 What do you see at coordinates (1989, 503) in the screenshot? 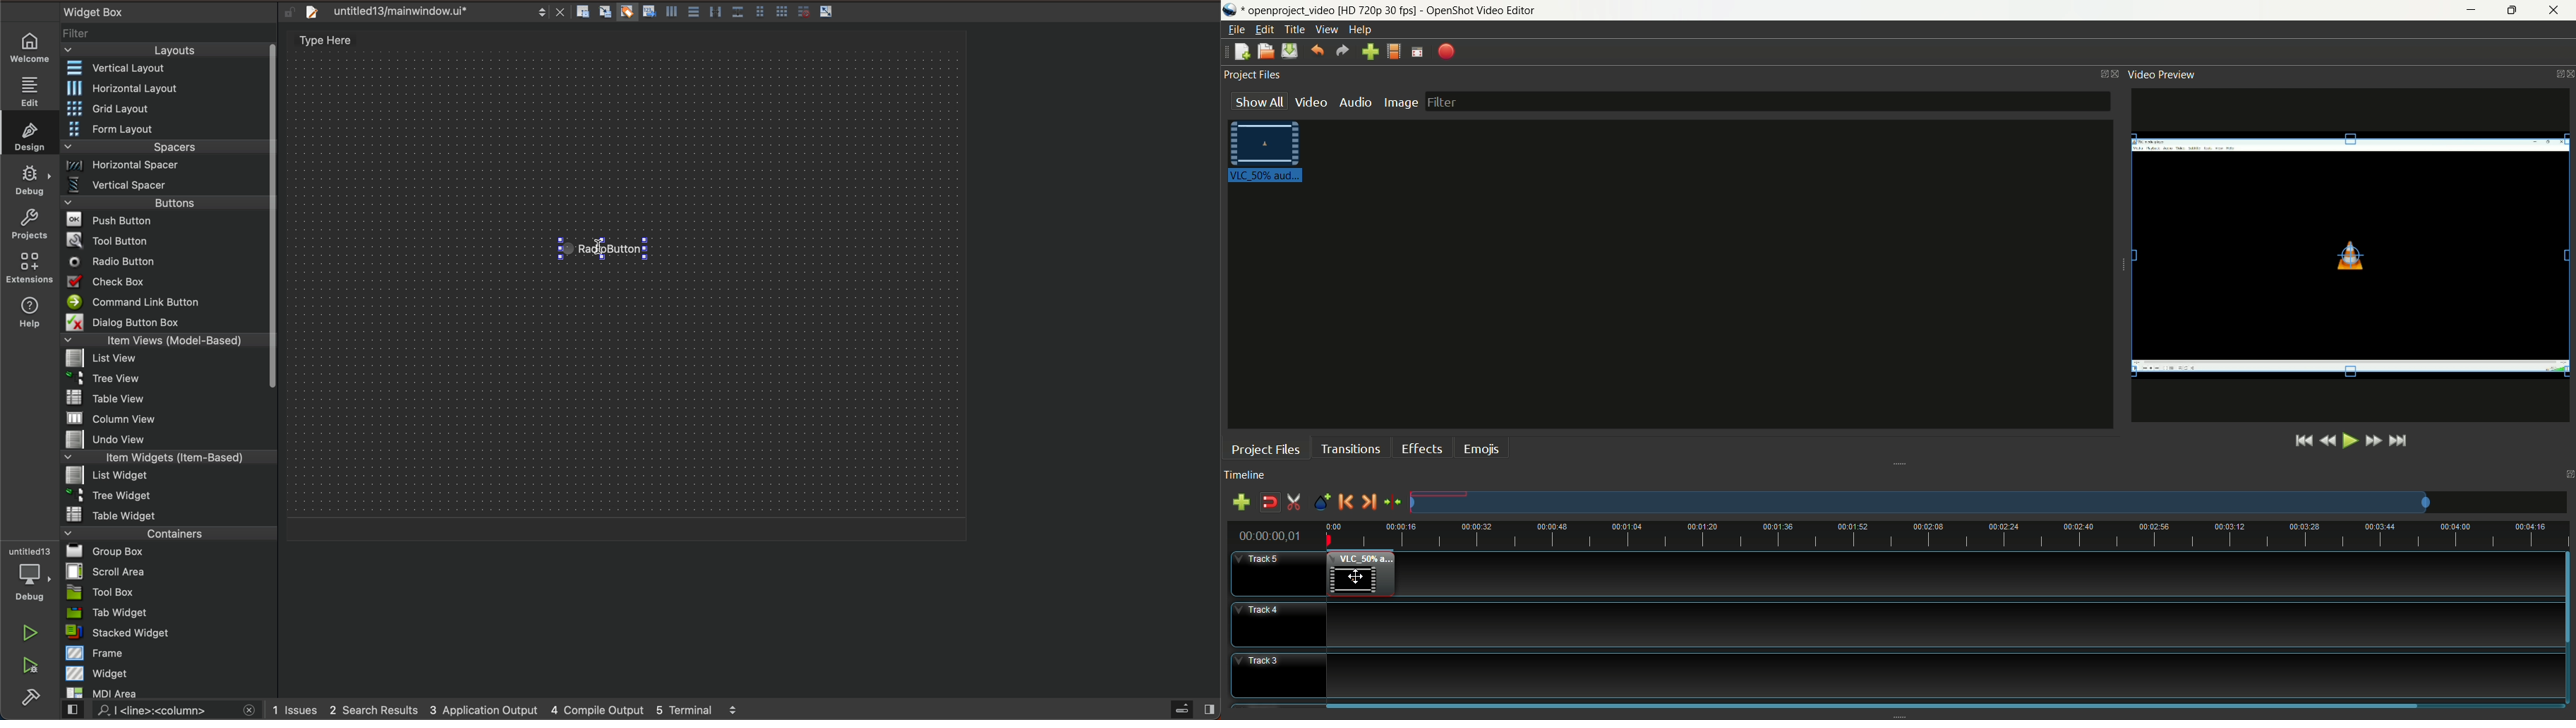
I see `zoom factor` at bounding box center [1989, 503].